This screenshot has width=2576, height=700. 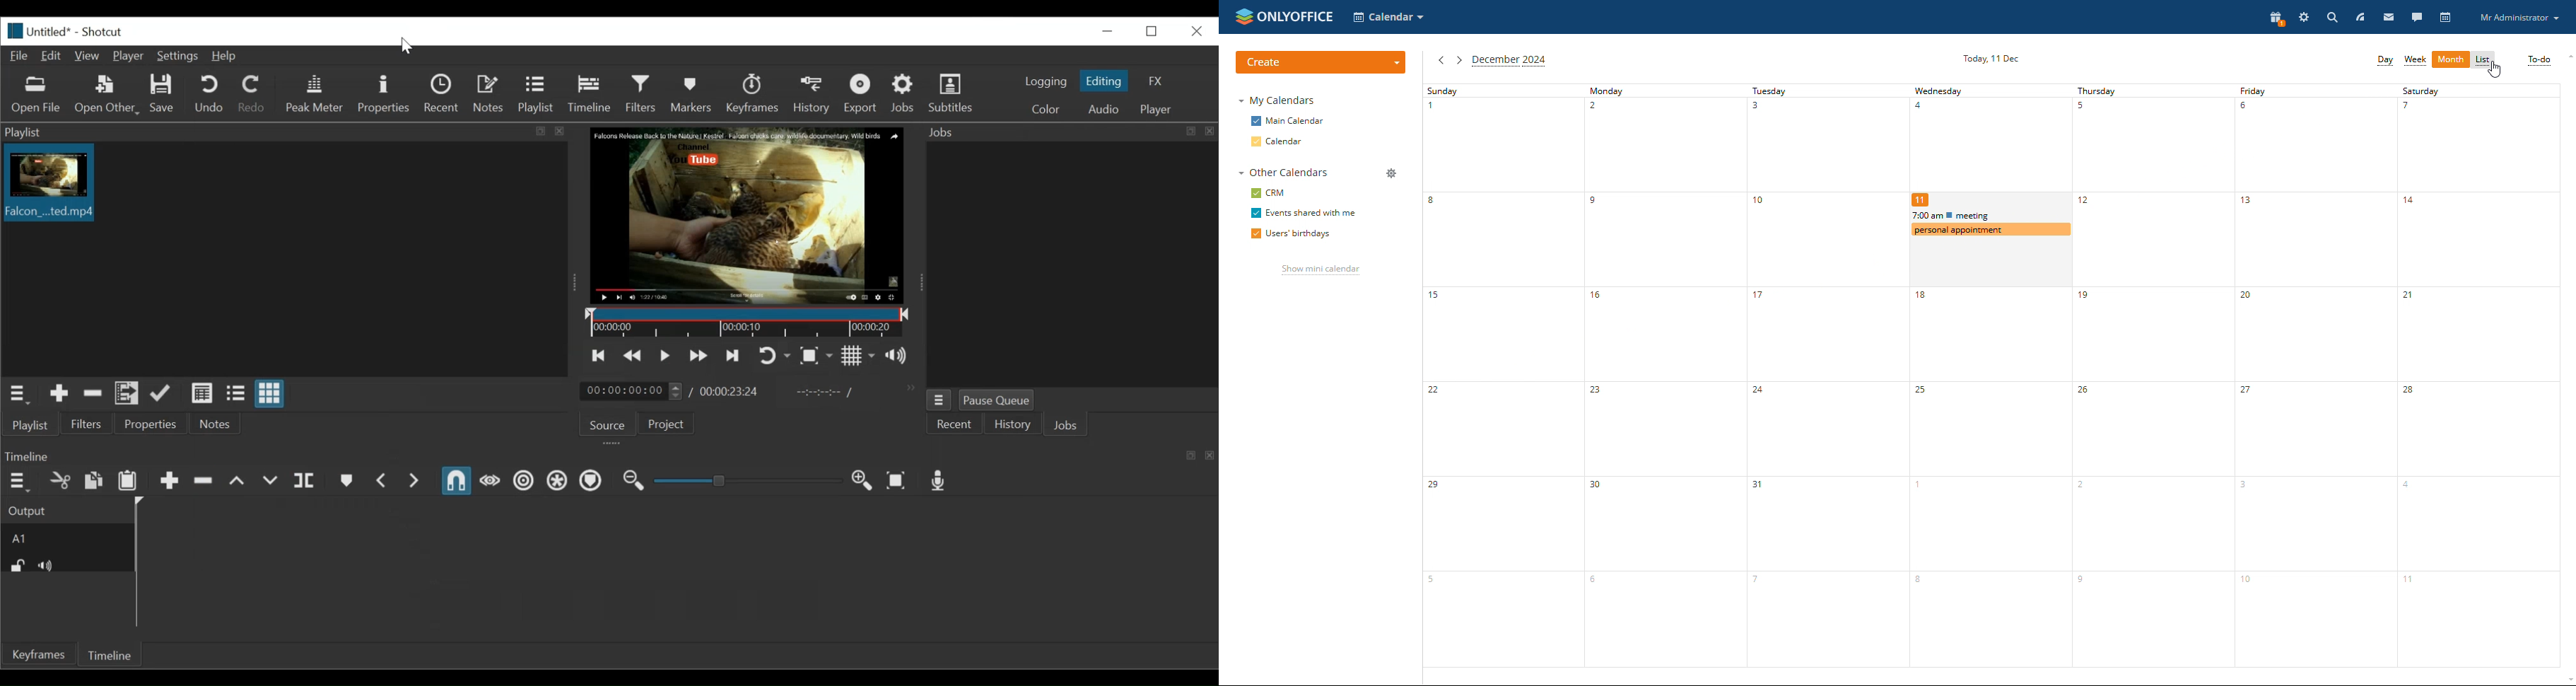 I want to click on History, so click(x=1013, y=427).